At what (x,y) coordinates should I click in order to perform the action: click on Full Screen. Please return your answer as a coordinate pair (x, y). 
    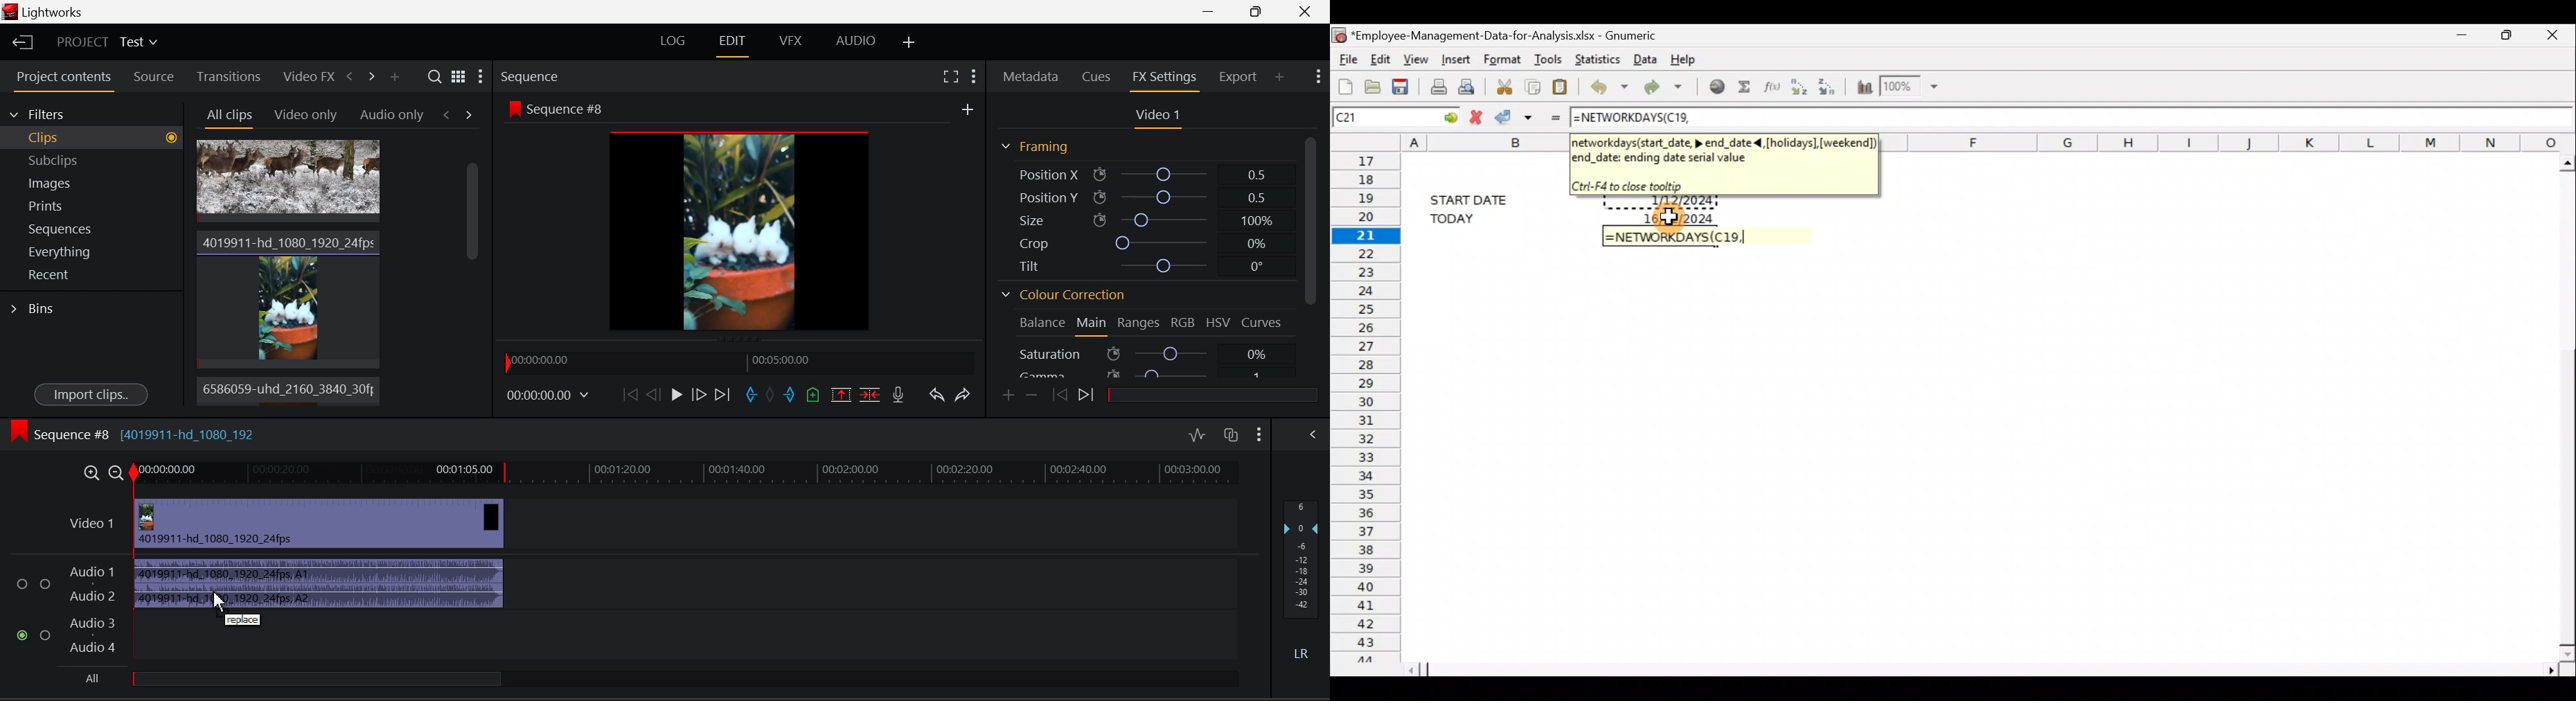
    Looking at the image, I should click on (949, 76).